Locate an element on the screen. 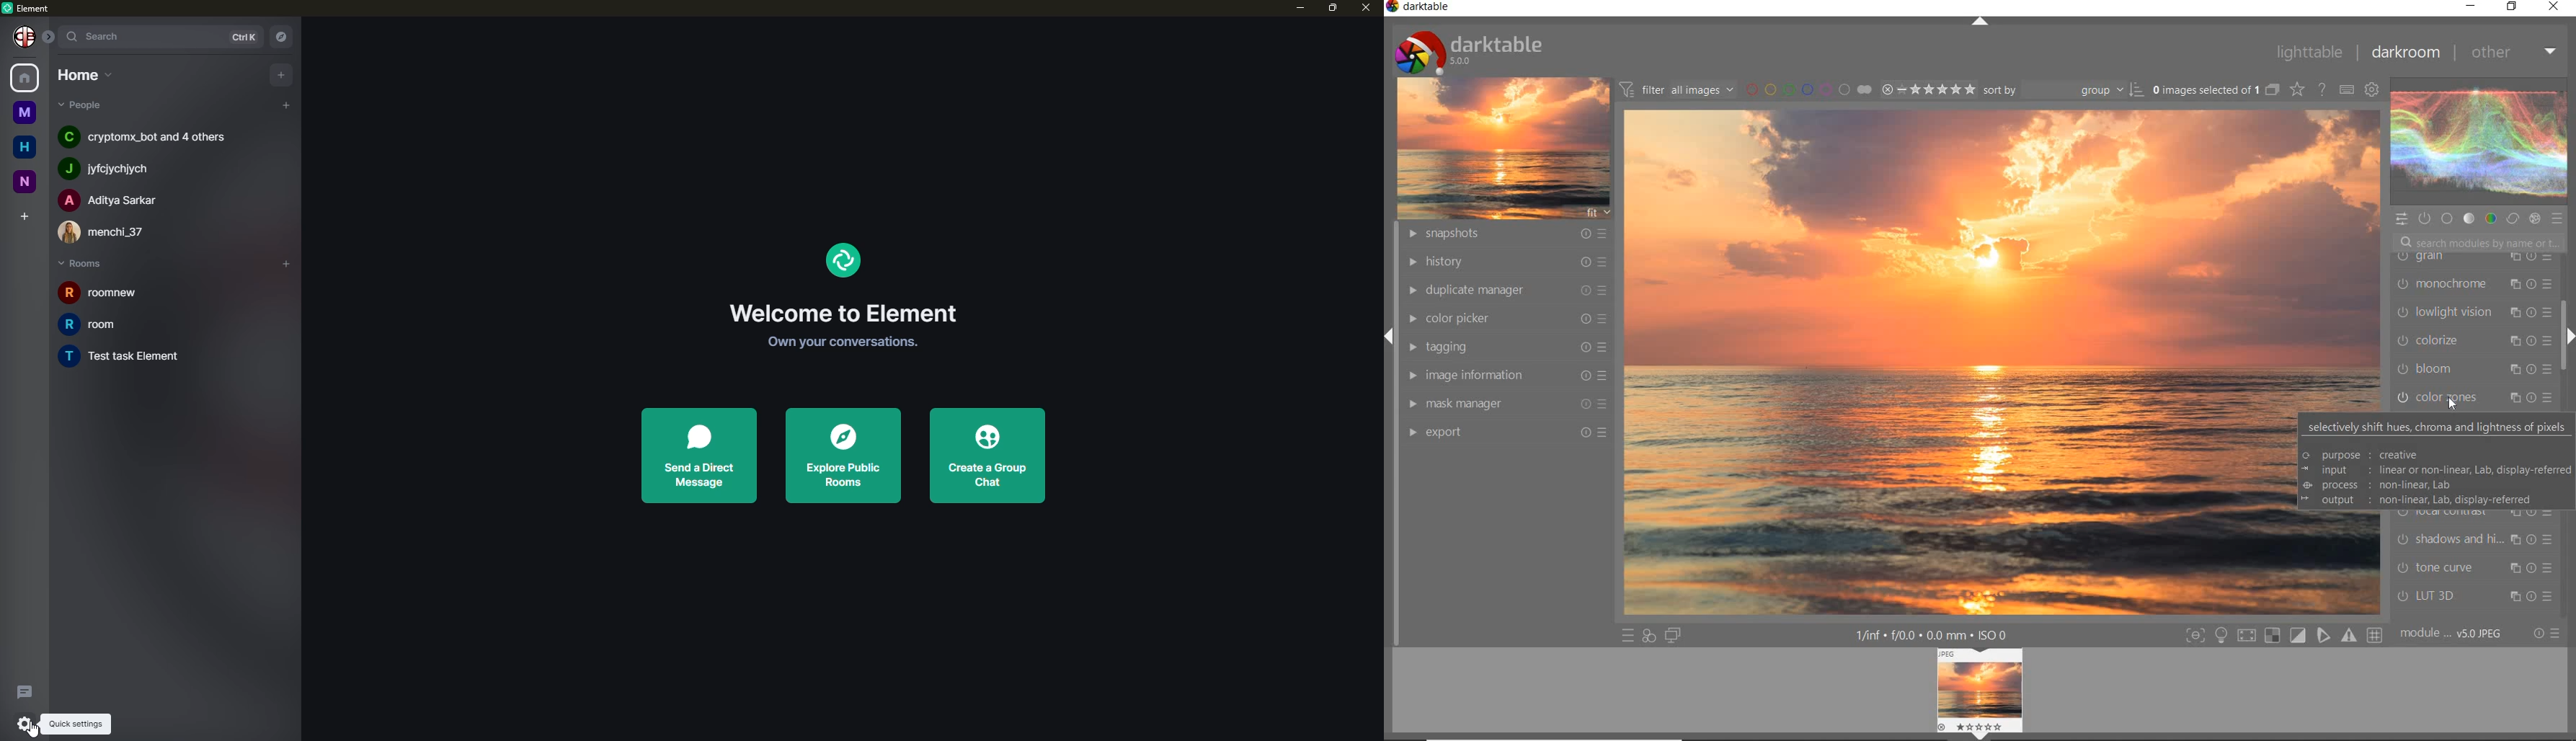 This screenshot has width=2576, height=756. OTHER INTERFACE DETAIL is located at coordinates (1935, 635).